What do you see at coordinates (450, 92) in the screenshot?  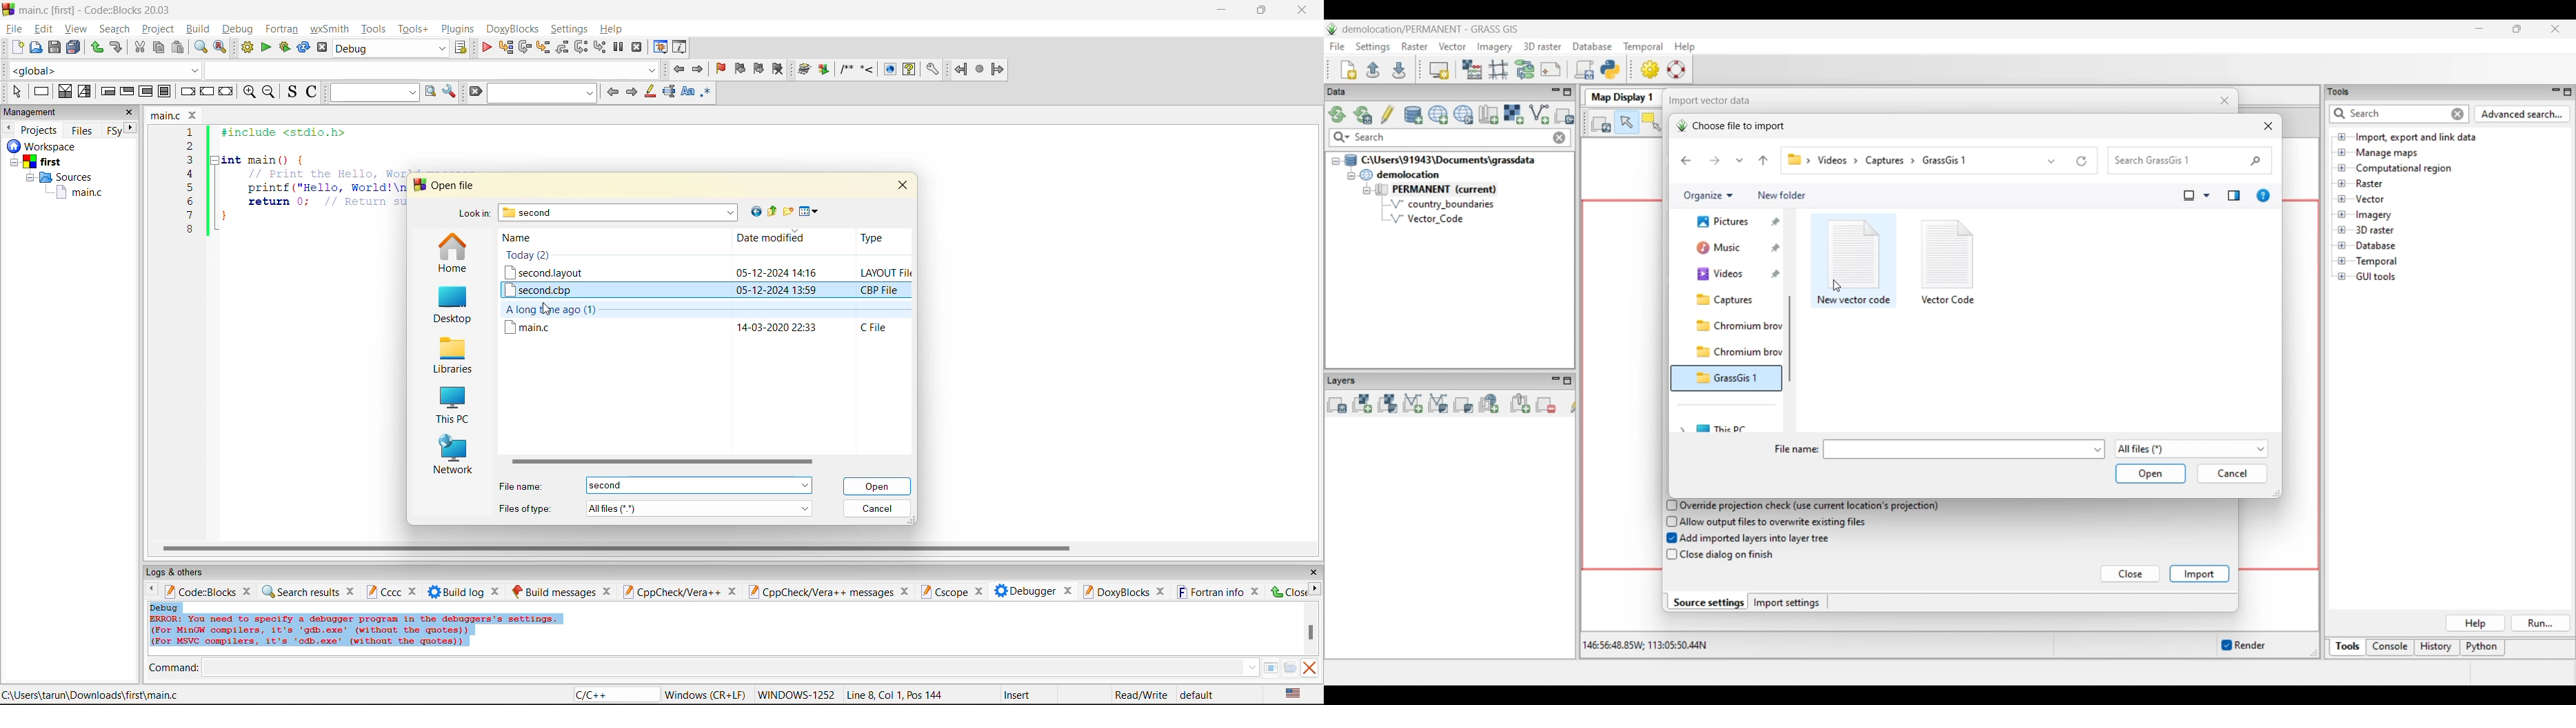 I see `show options window` at bounding box center [450, 92].